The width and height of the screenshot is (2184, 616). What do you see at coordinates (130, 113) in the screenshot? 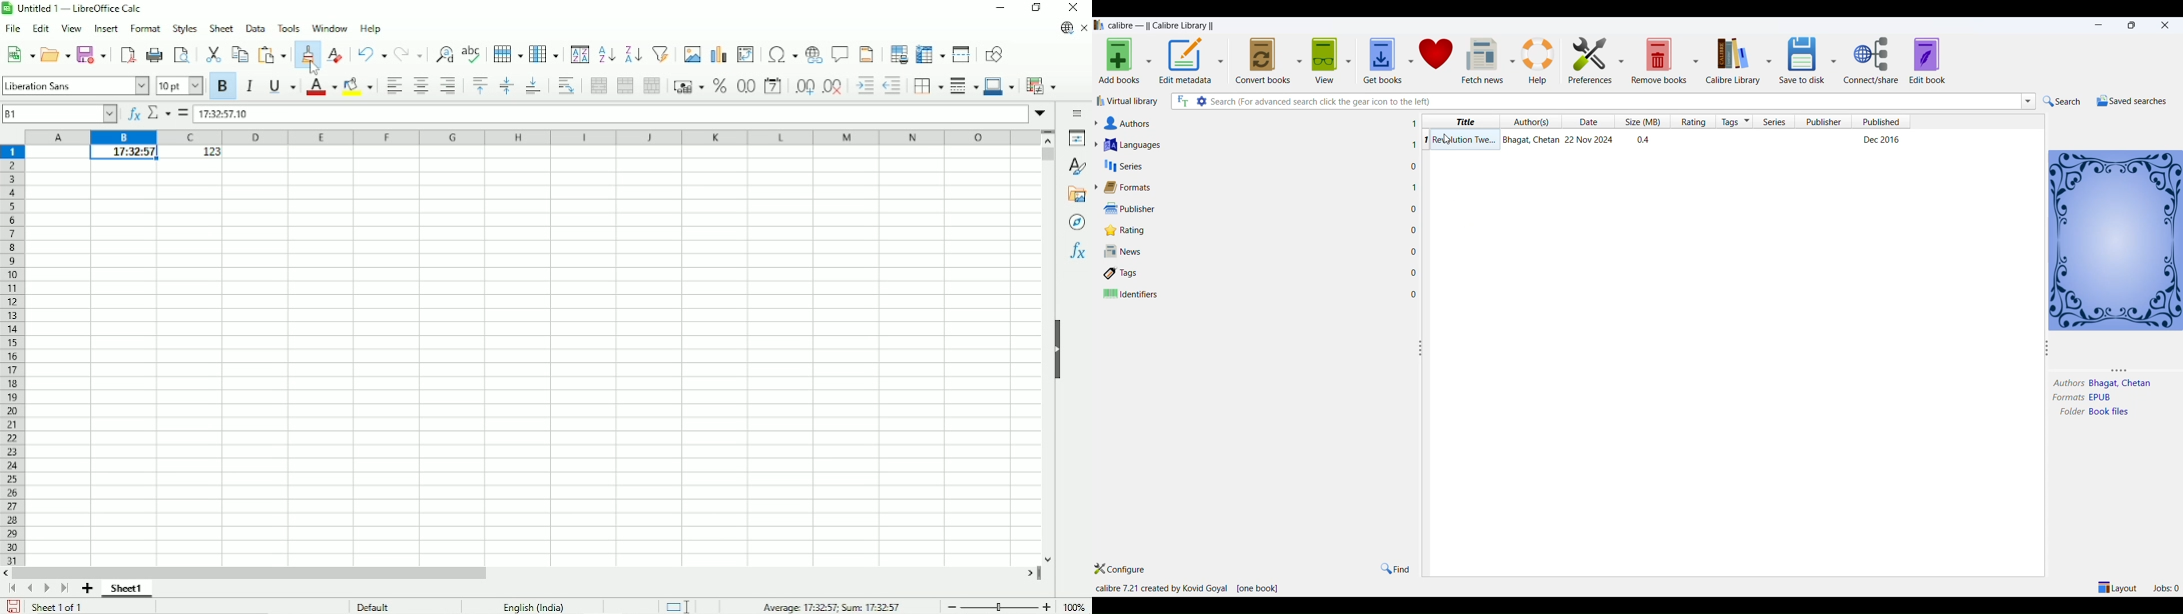
I see `Function wizard` at bounding box center [130, 113].